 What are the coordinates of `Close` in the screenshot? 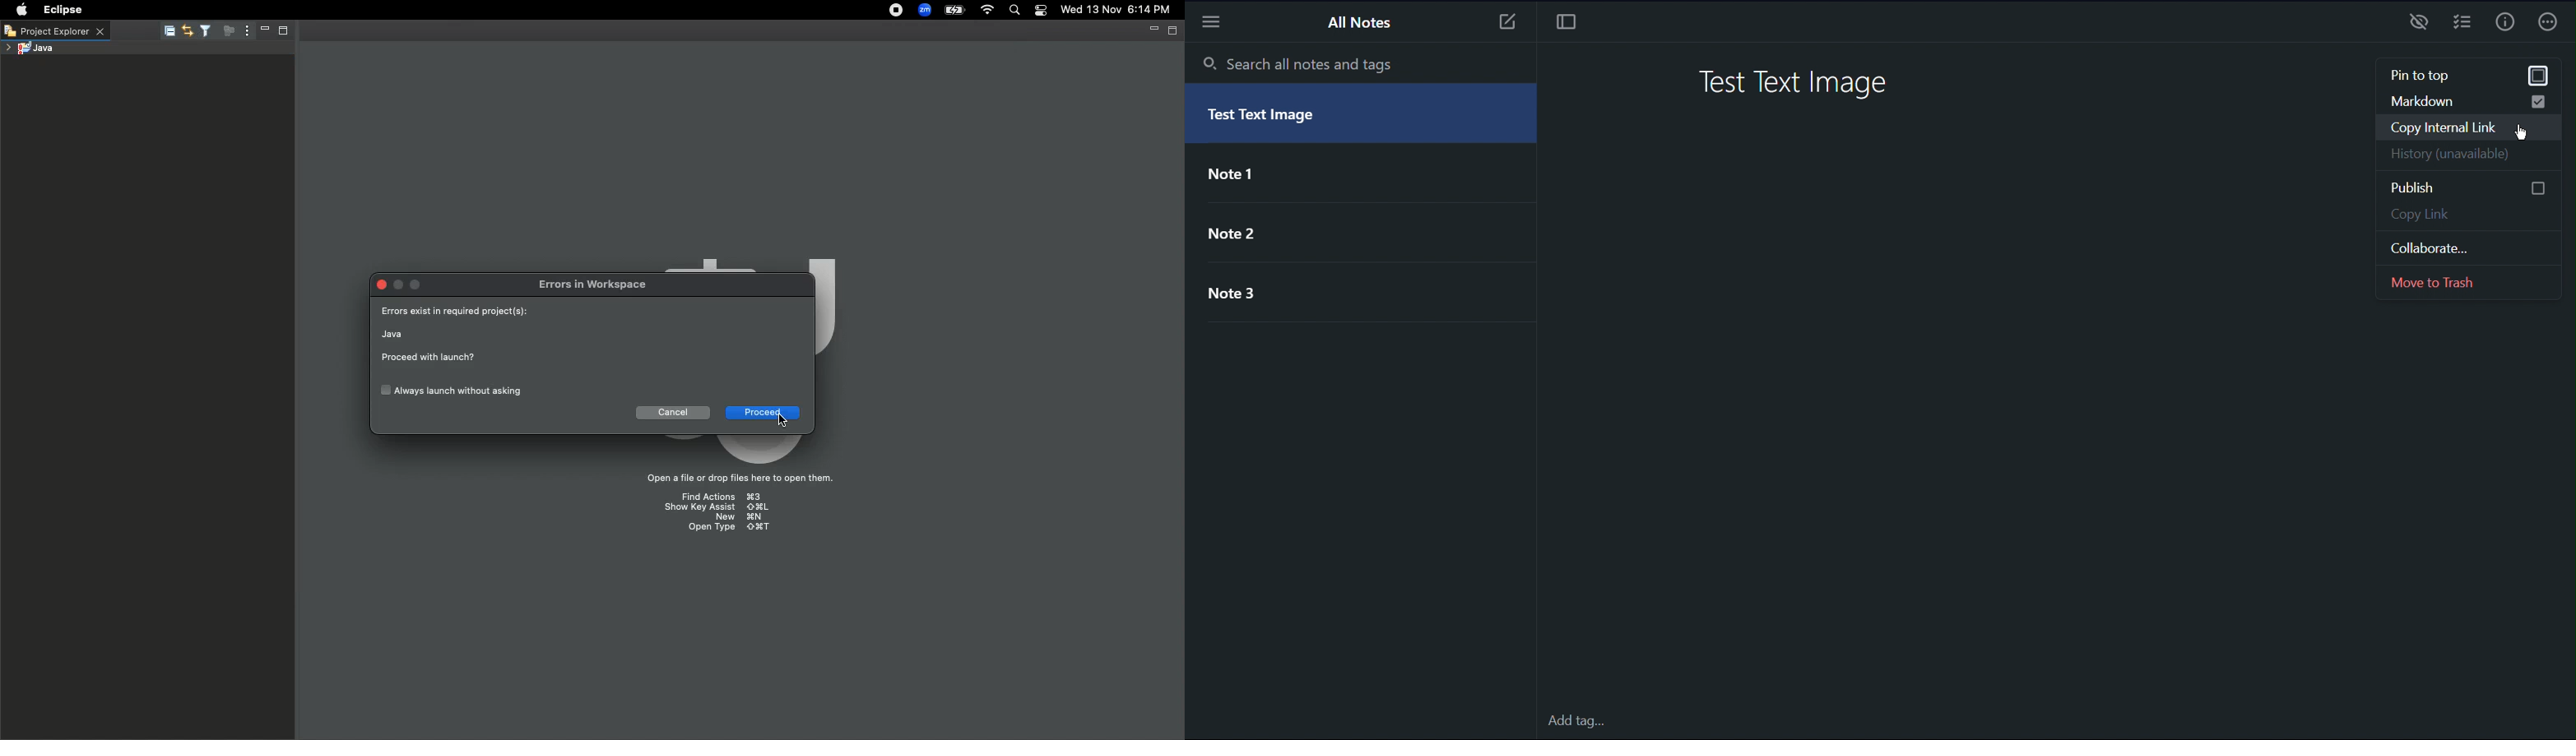 It's located at (381, 287).